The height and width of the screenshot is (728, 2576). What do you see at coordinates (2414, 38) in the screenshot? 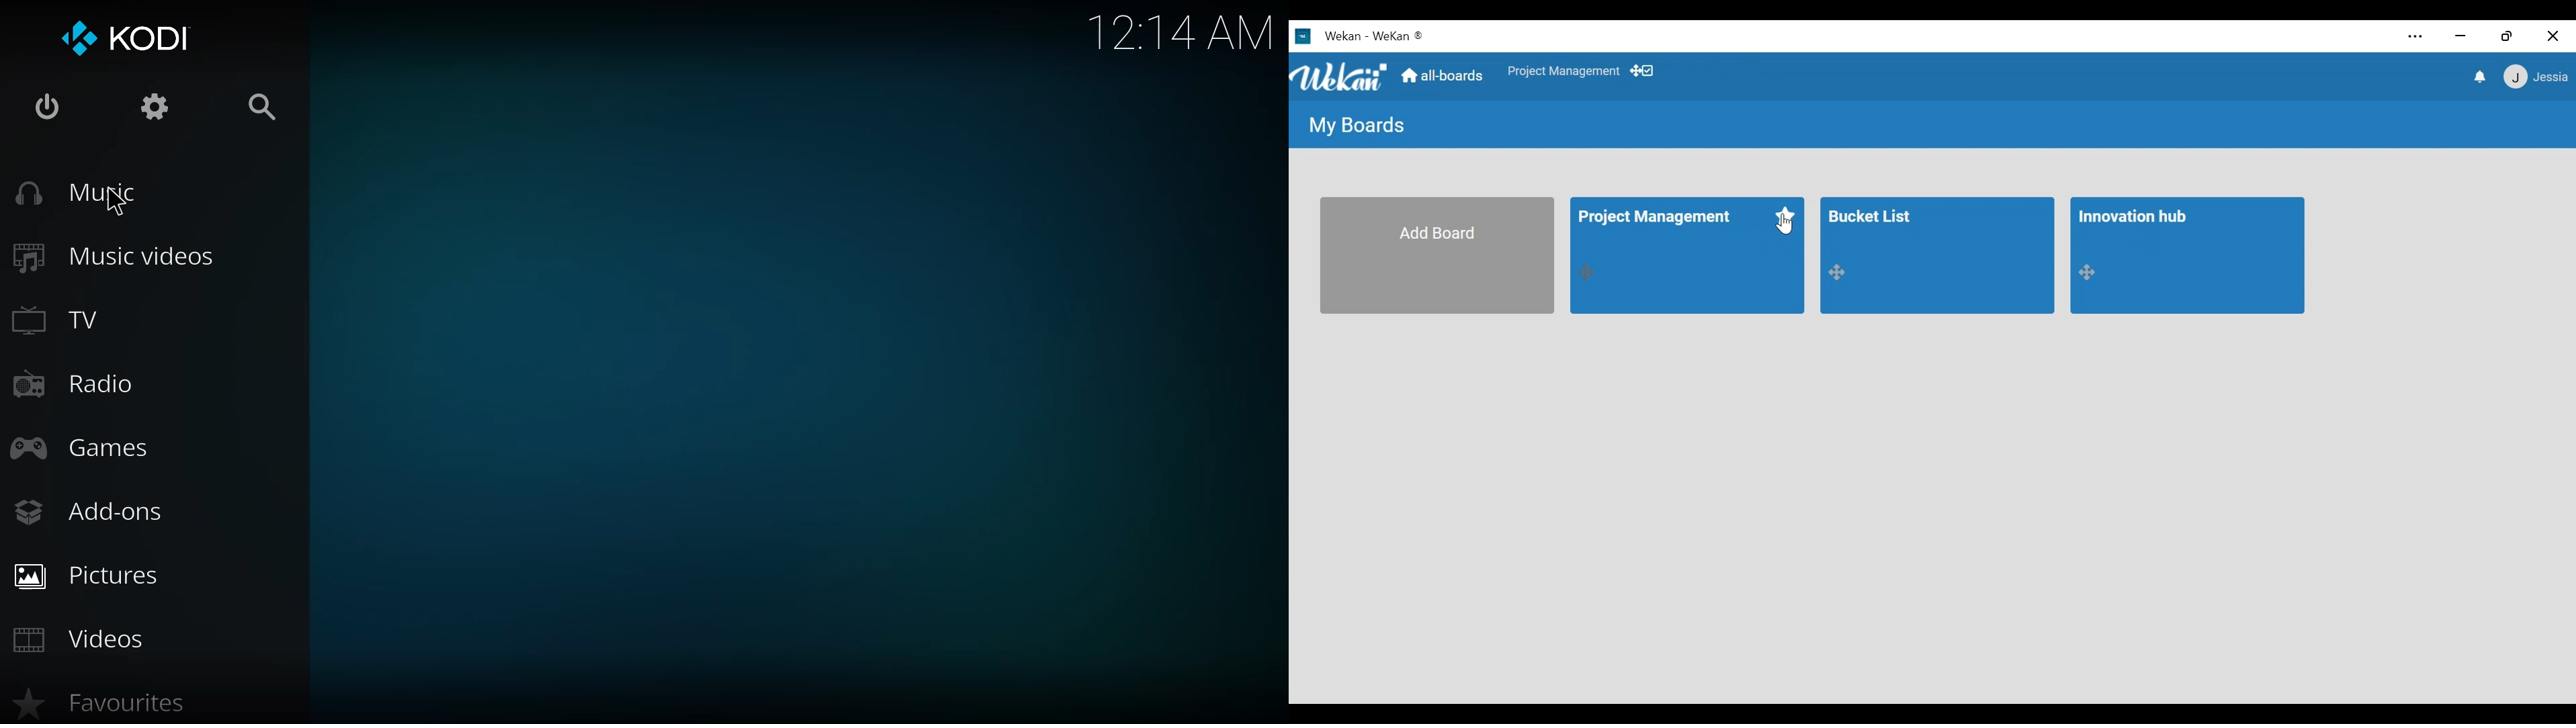
I see `settings and more` at bounding box center [2414, 38].